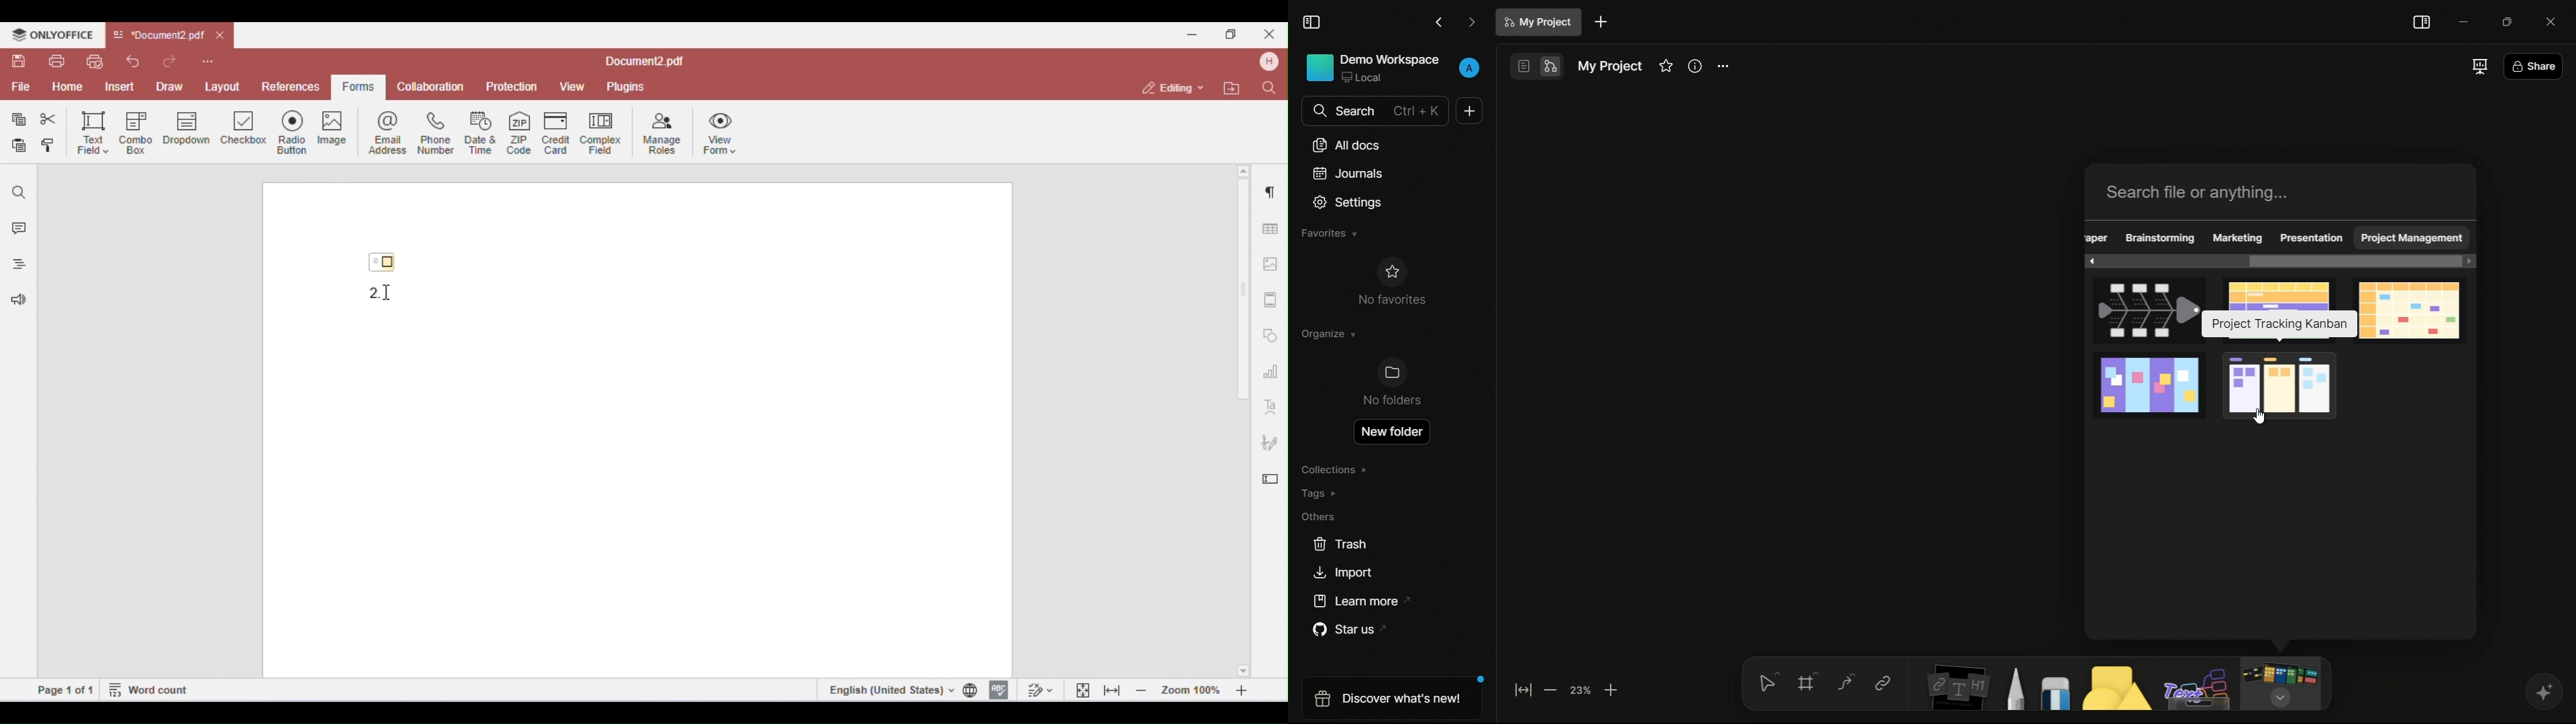  What do you see at coordinates (1470, 66) in the screenshot?
I see `profile icon` at bounding box center [1470, 66].